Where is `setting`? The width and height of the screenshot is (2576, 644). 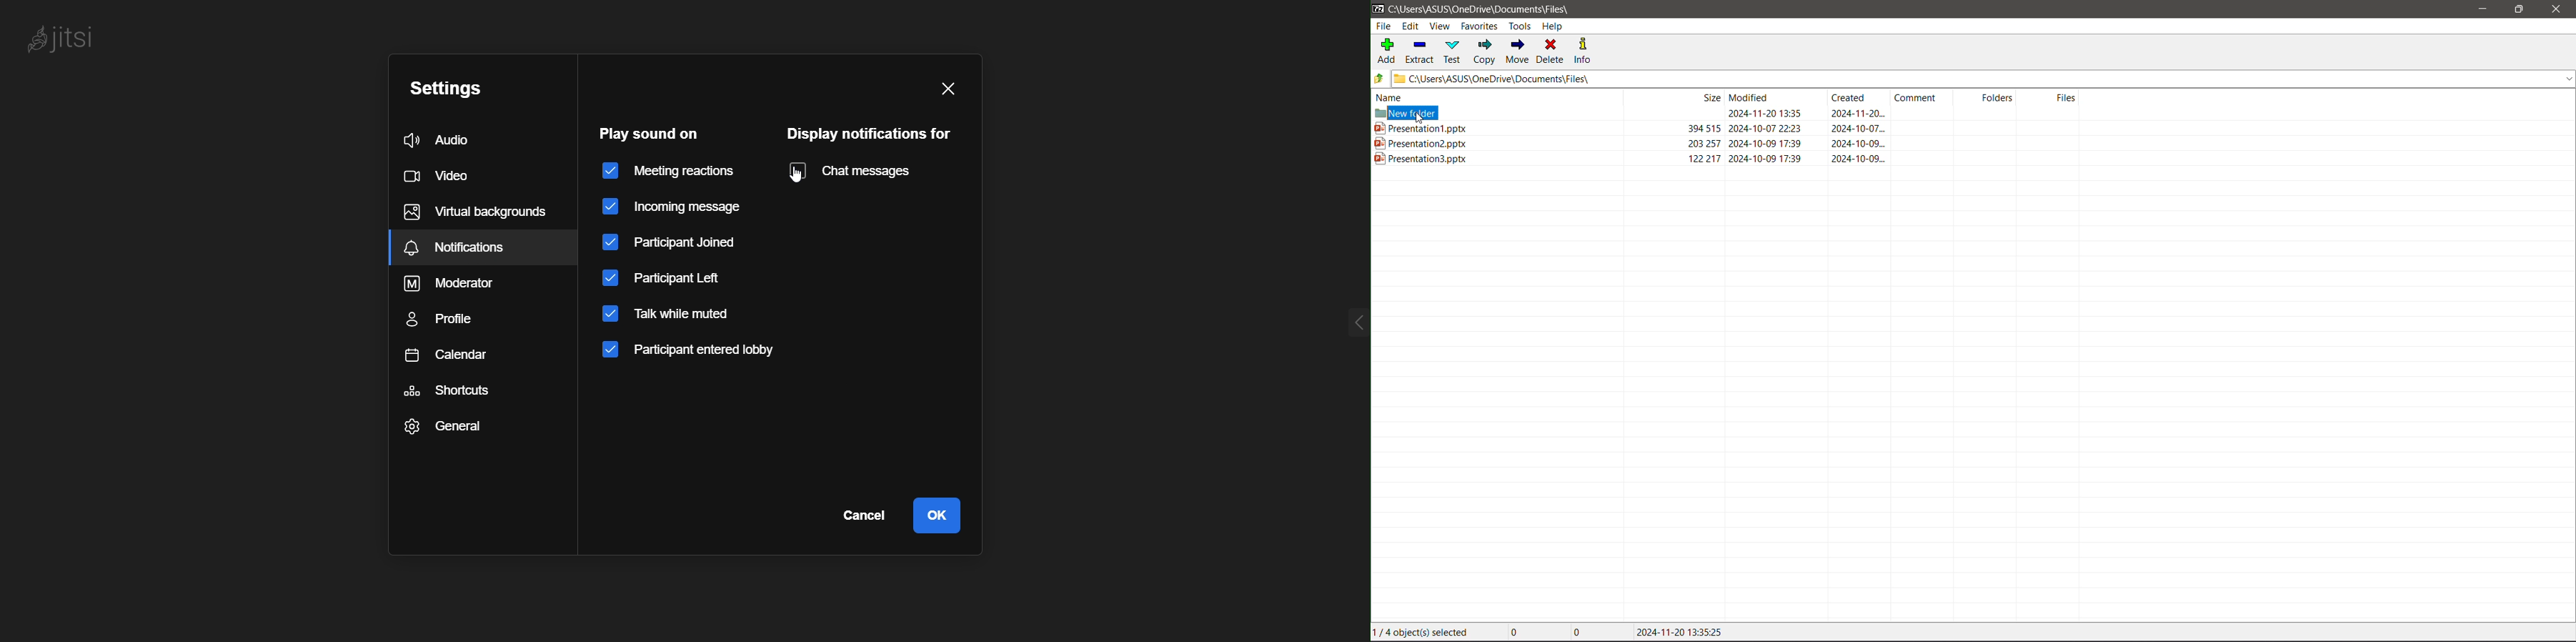
setting is located at coordinates (449, 89).